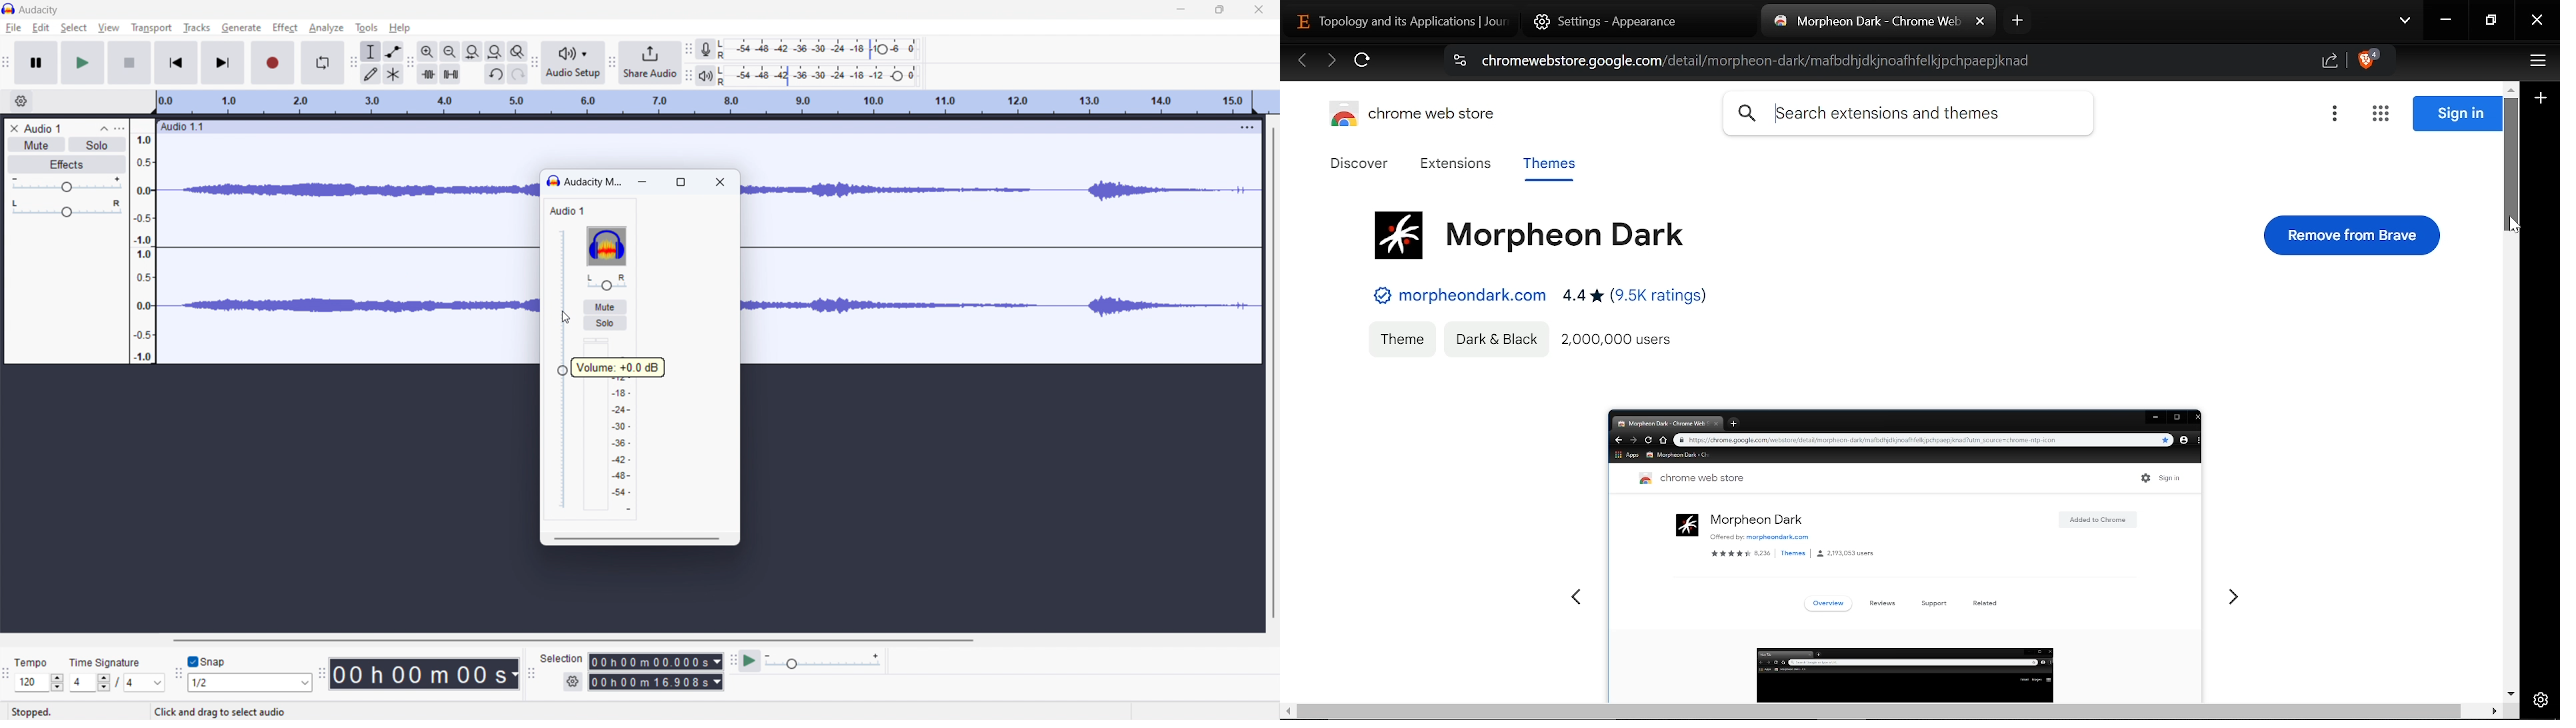 This screenshot has height=728, width=2576. What do you see at coordinates (14, 28) in the screenshot?
I see `file` at bounding box center [14, 28].